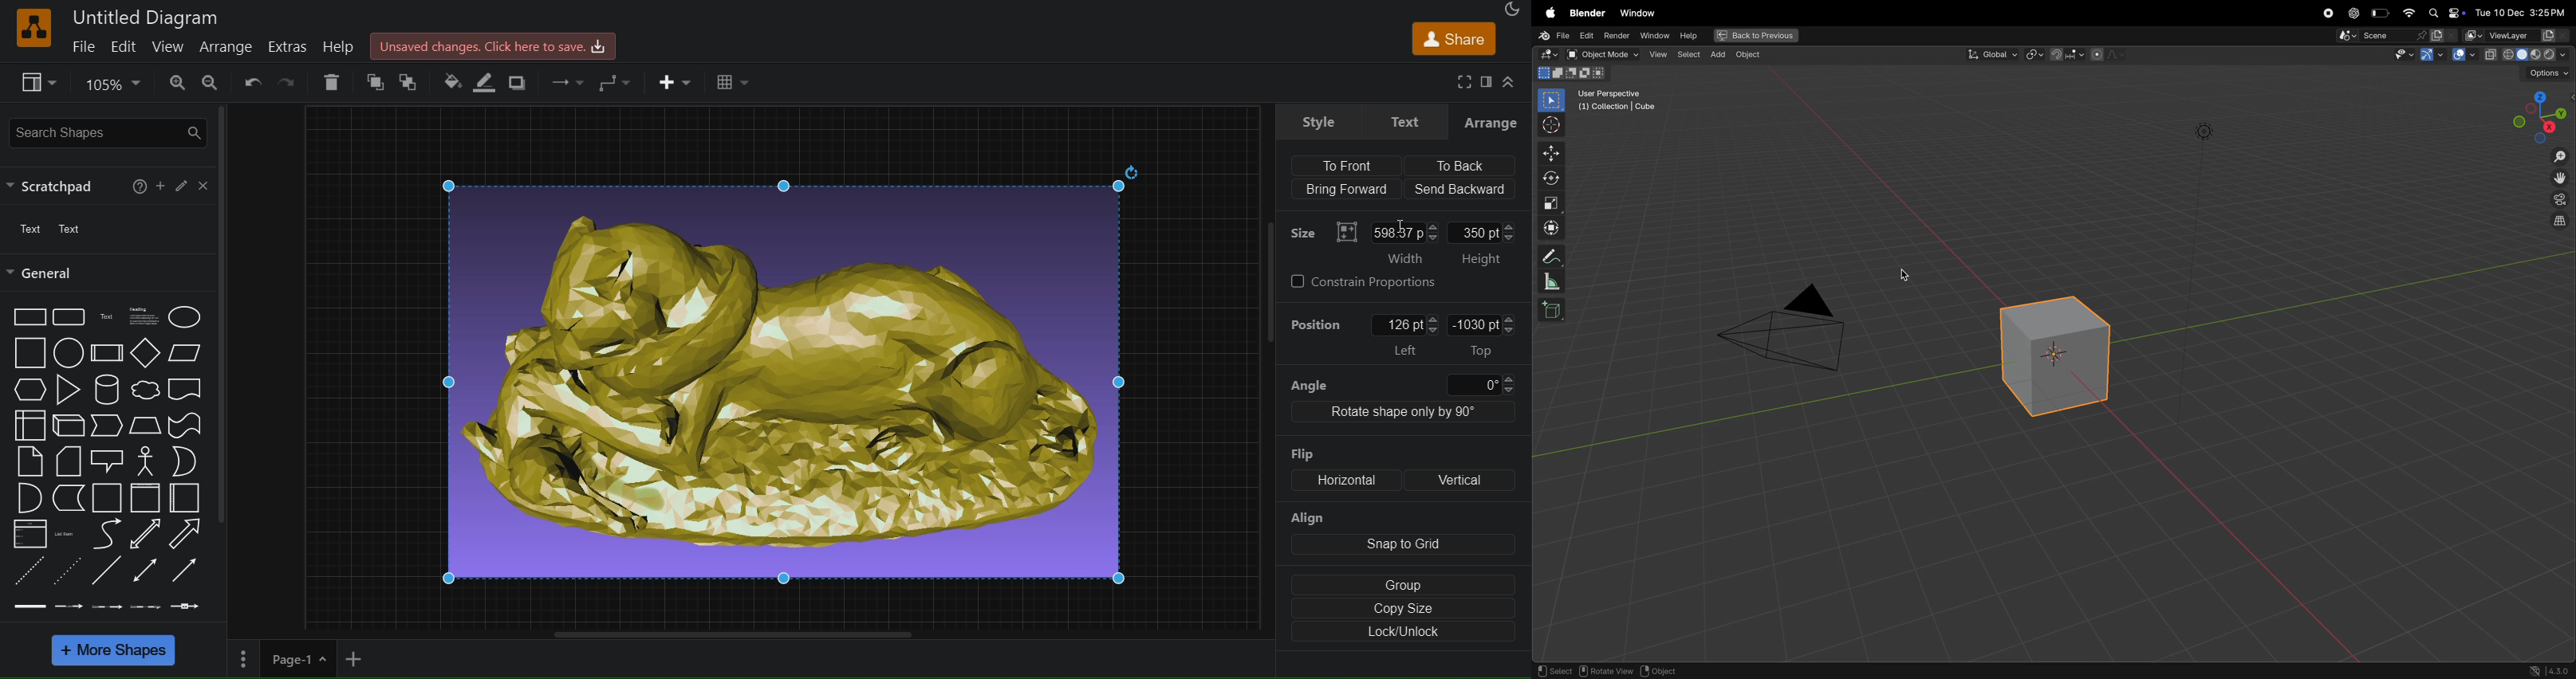 Image resolution: width=2576 pixels, height=700 pixels. Describe the element at coordinates (1615, 99) in the screenshot. I see `user perscpective` at that location.